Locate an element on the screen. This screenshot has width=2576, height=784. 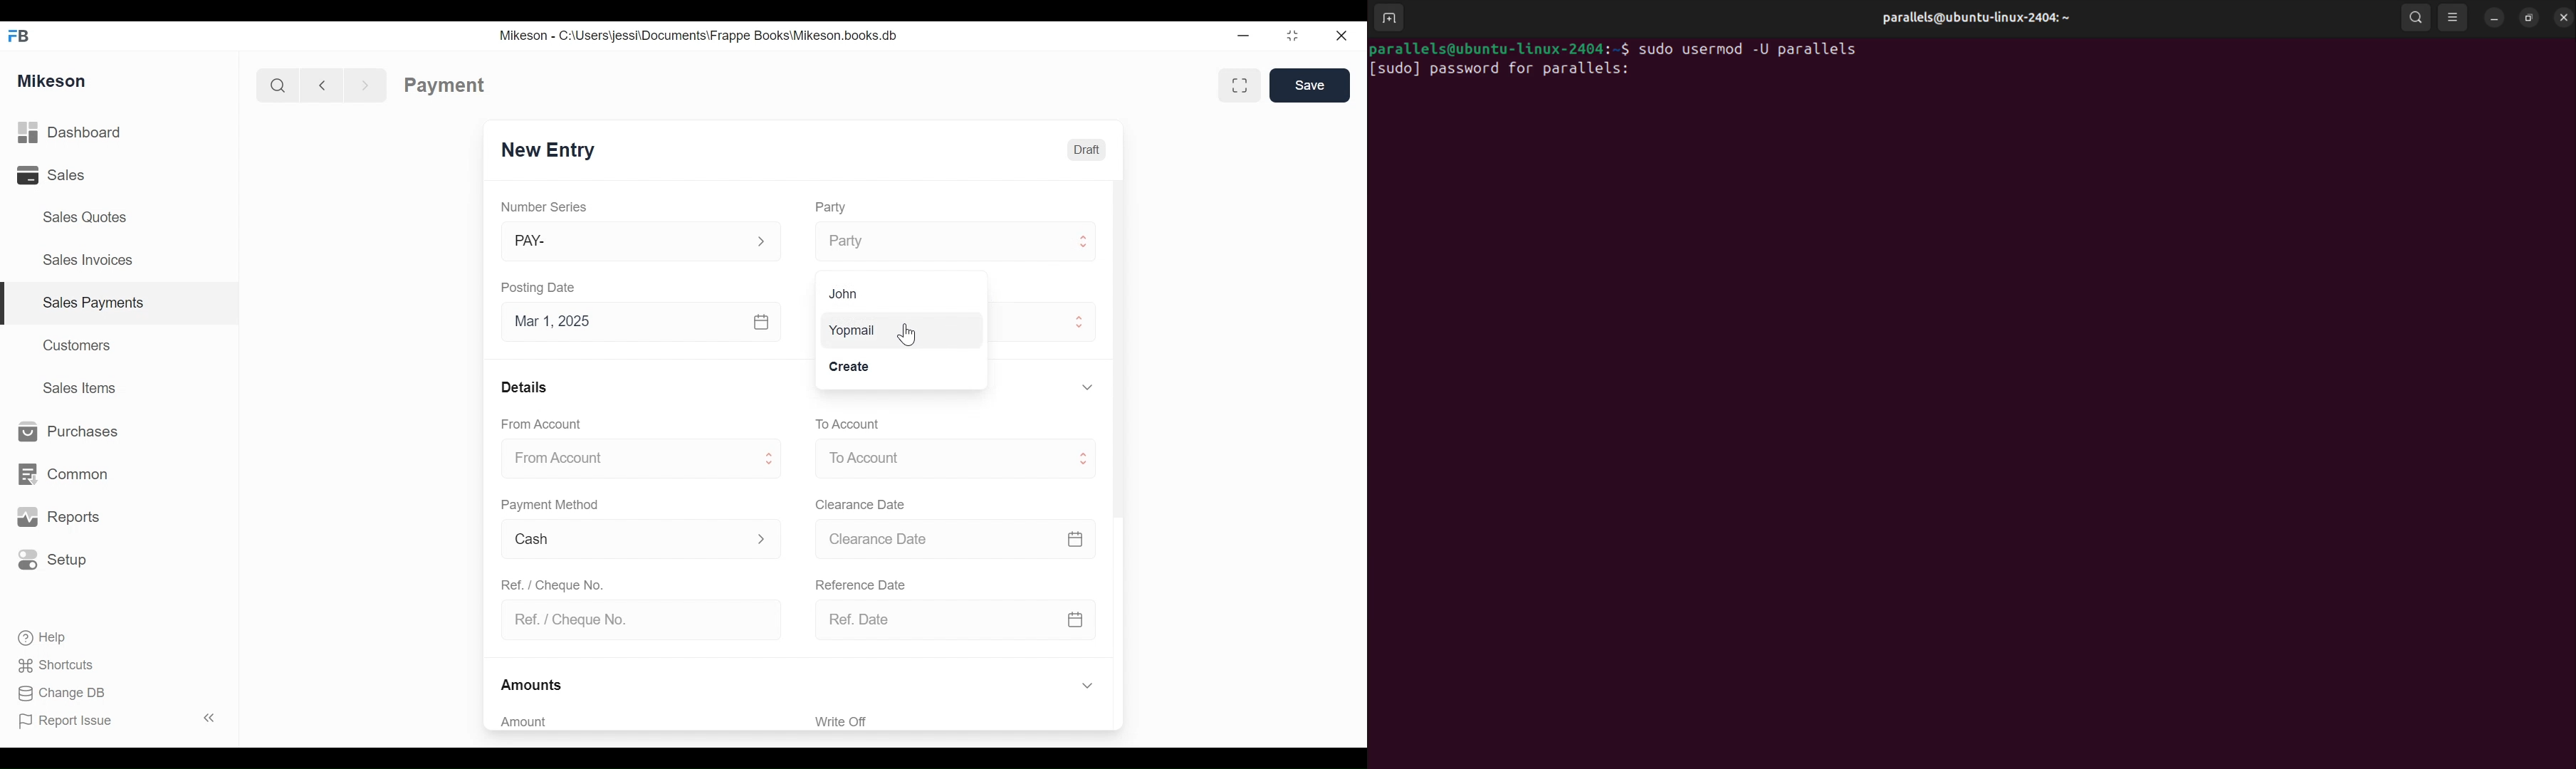
Purchases is located at coordinates (68, 431).